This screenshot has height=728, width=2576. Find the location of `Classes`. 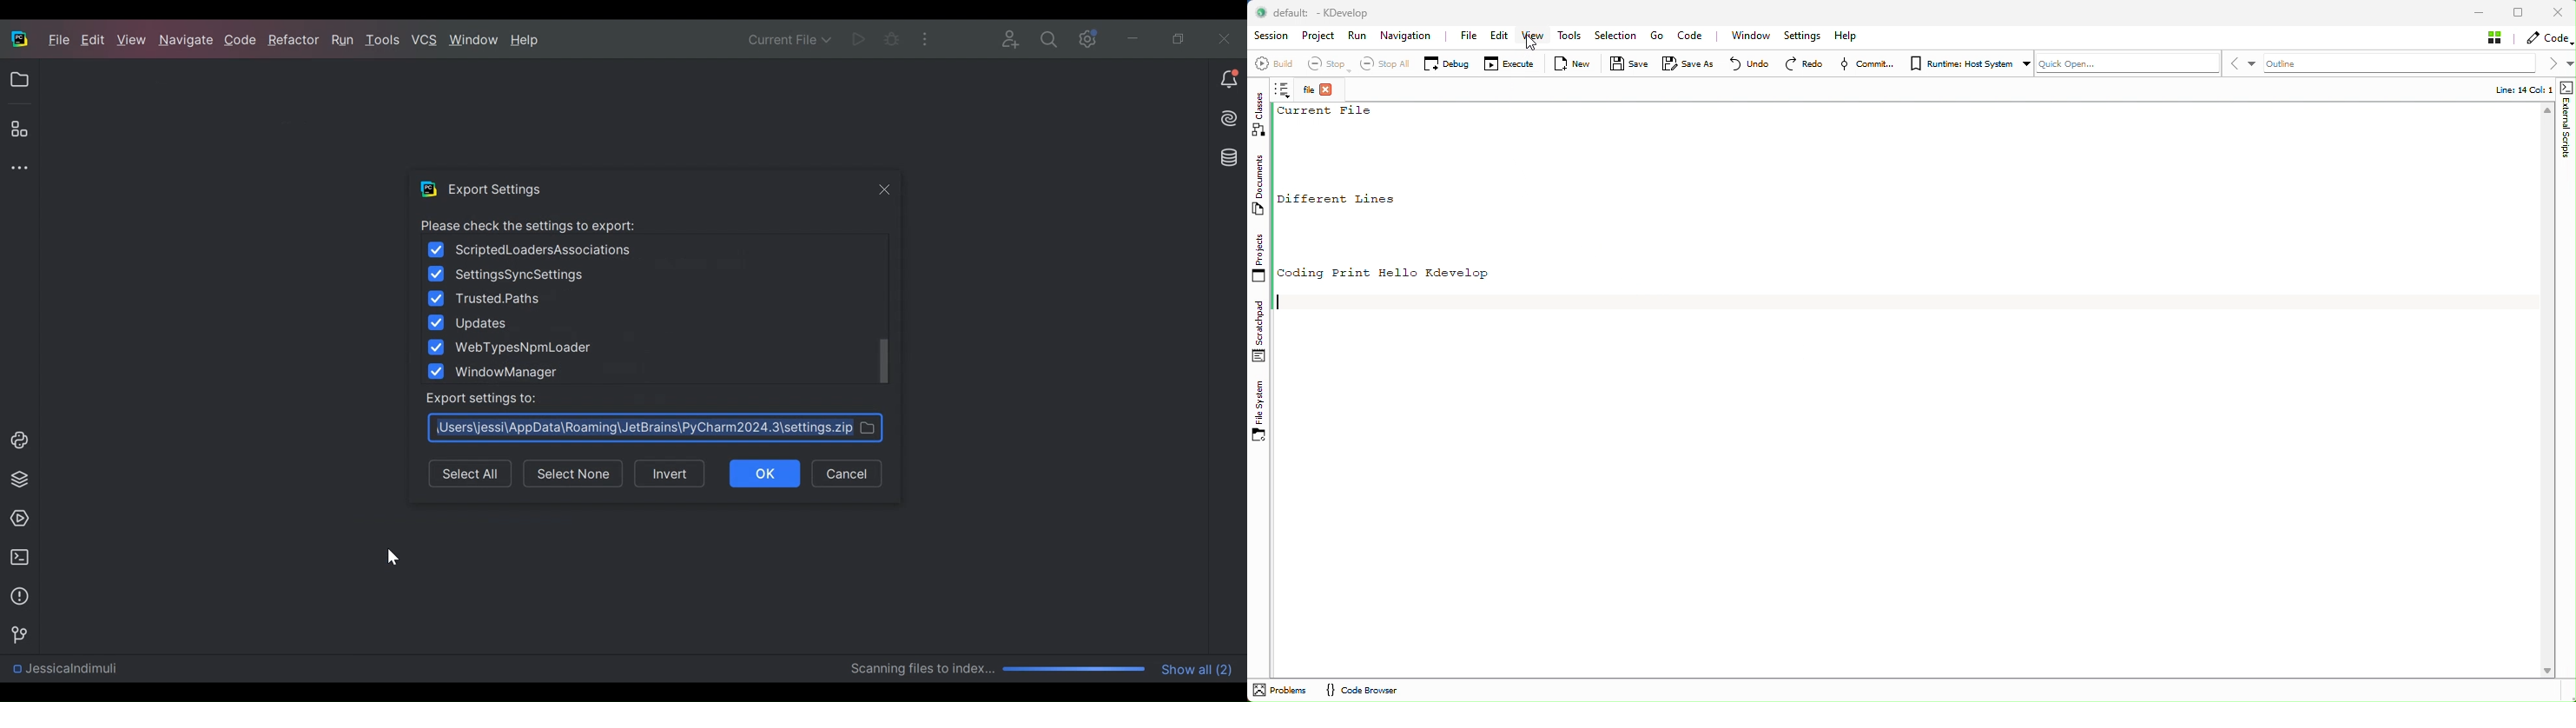

Classes is located at coordinates (1262, 115).